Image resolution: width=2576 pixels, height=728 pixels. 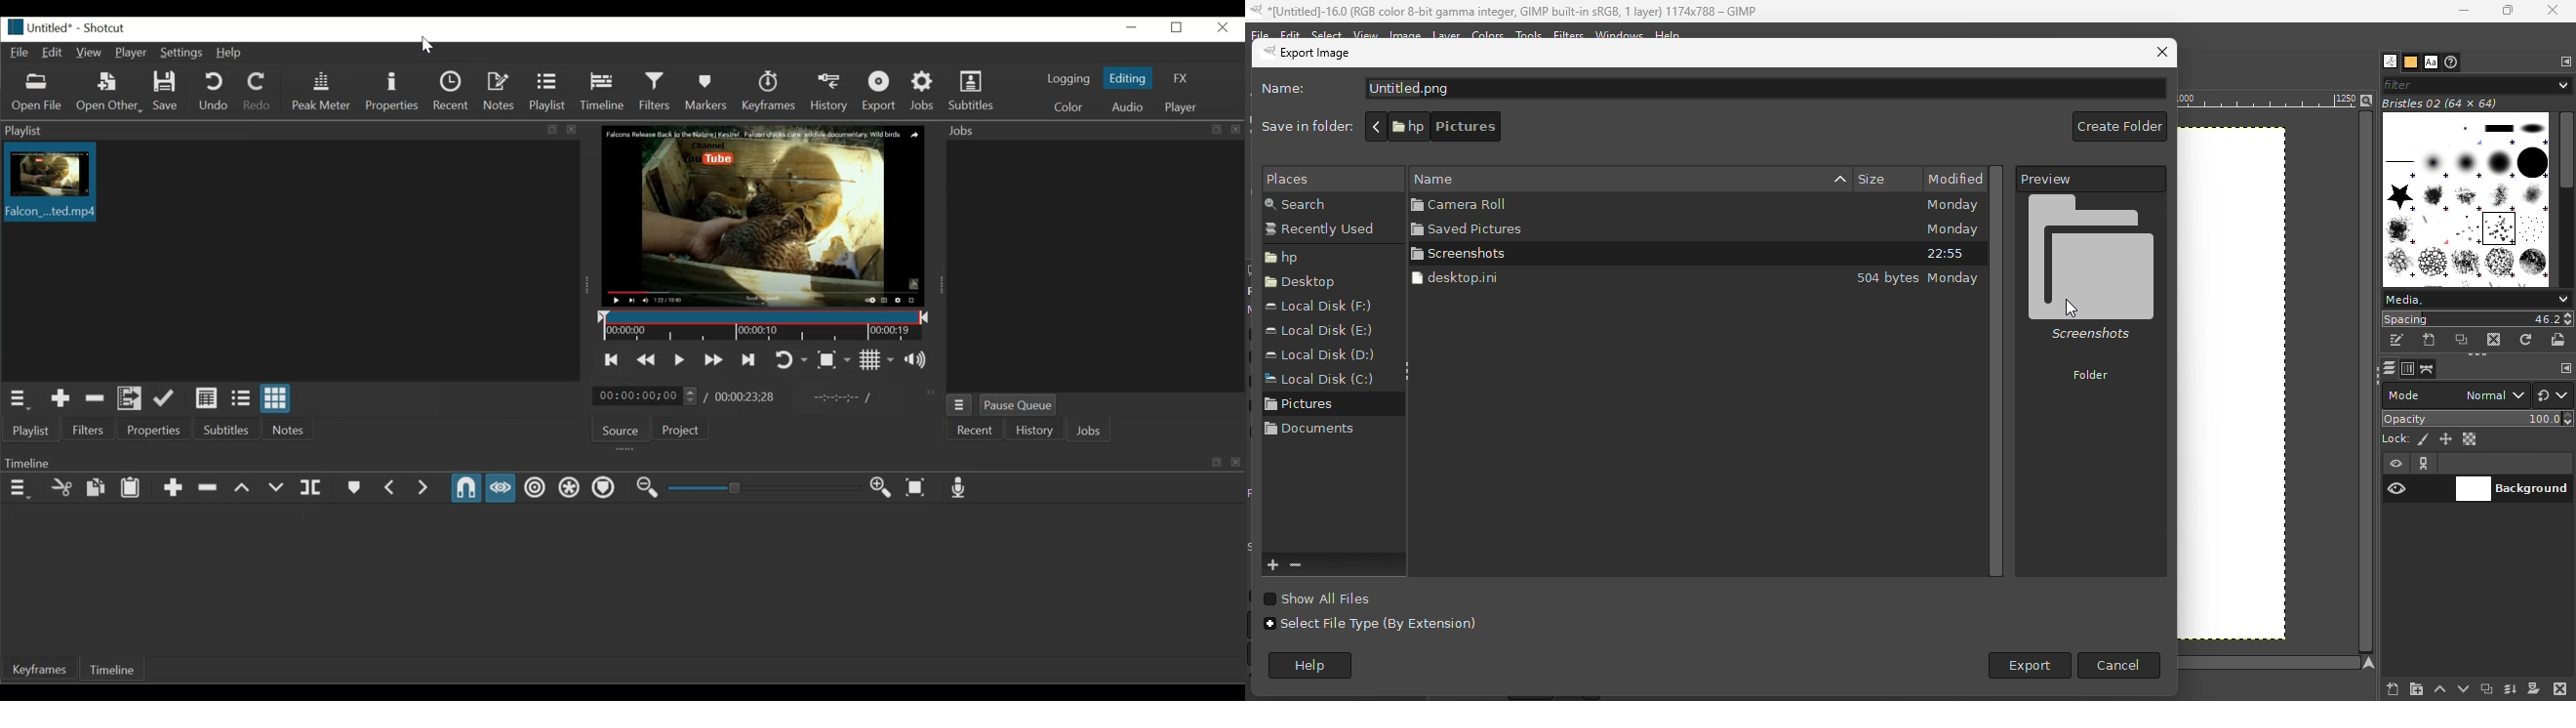 What do you see at coordinates (2386, 62) in the screenshot?
I see `Brushes` at bounding box center [2386, 62].